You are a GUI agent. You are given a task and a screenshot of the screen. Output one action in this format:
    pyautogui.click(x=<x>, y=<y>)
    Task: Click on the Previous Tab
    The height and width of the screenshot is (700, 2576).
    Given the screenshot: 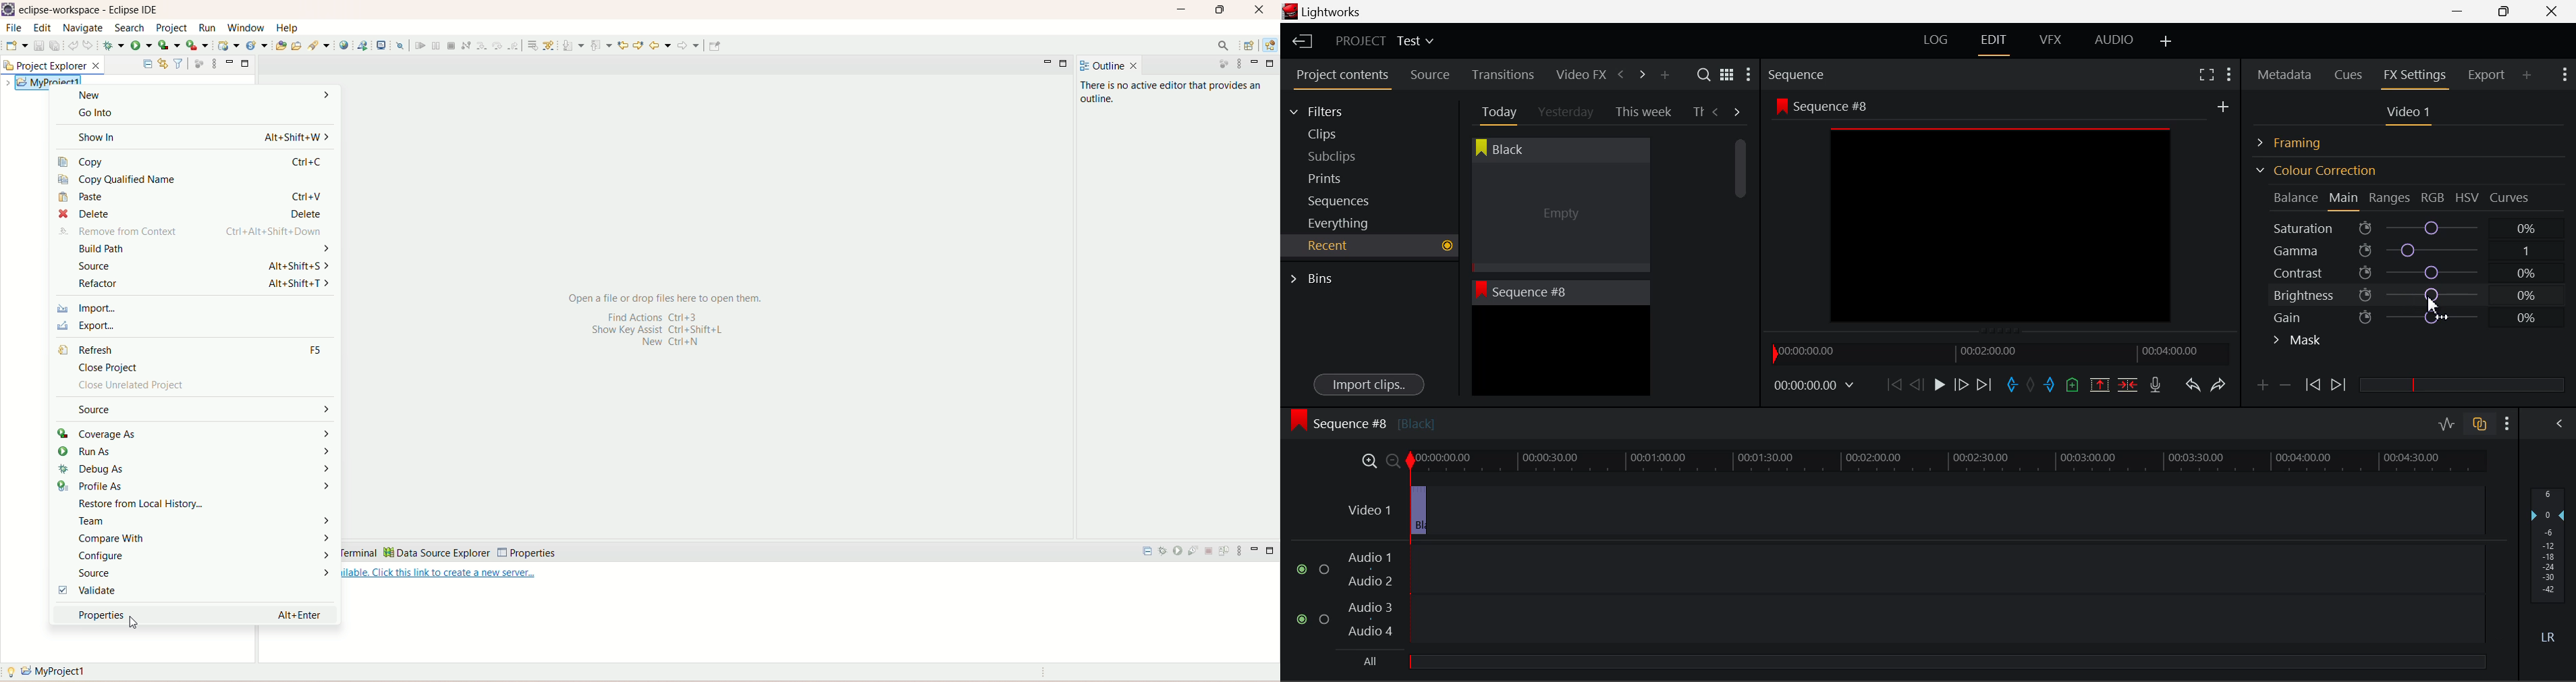 What is the action you would take?
    pyautogui.click(x=1718, y=111)
    